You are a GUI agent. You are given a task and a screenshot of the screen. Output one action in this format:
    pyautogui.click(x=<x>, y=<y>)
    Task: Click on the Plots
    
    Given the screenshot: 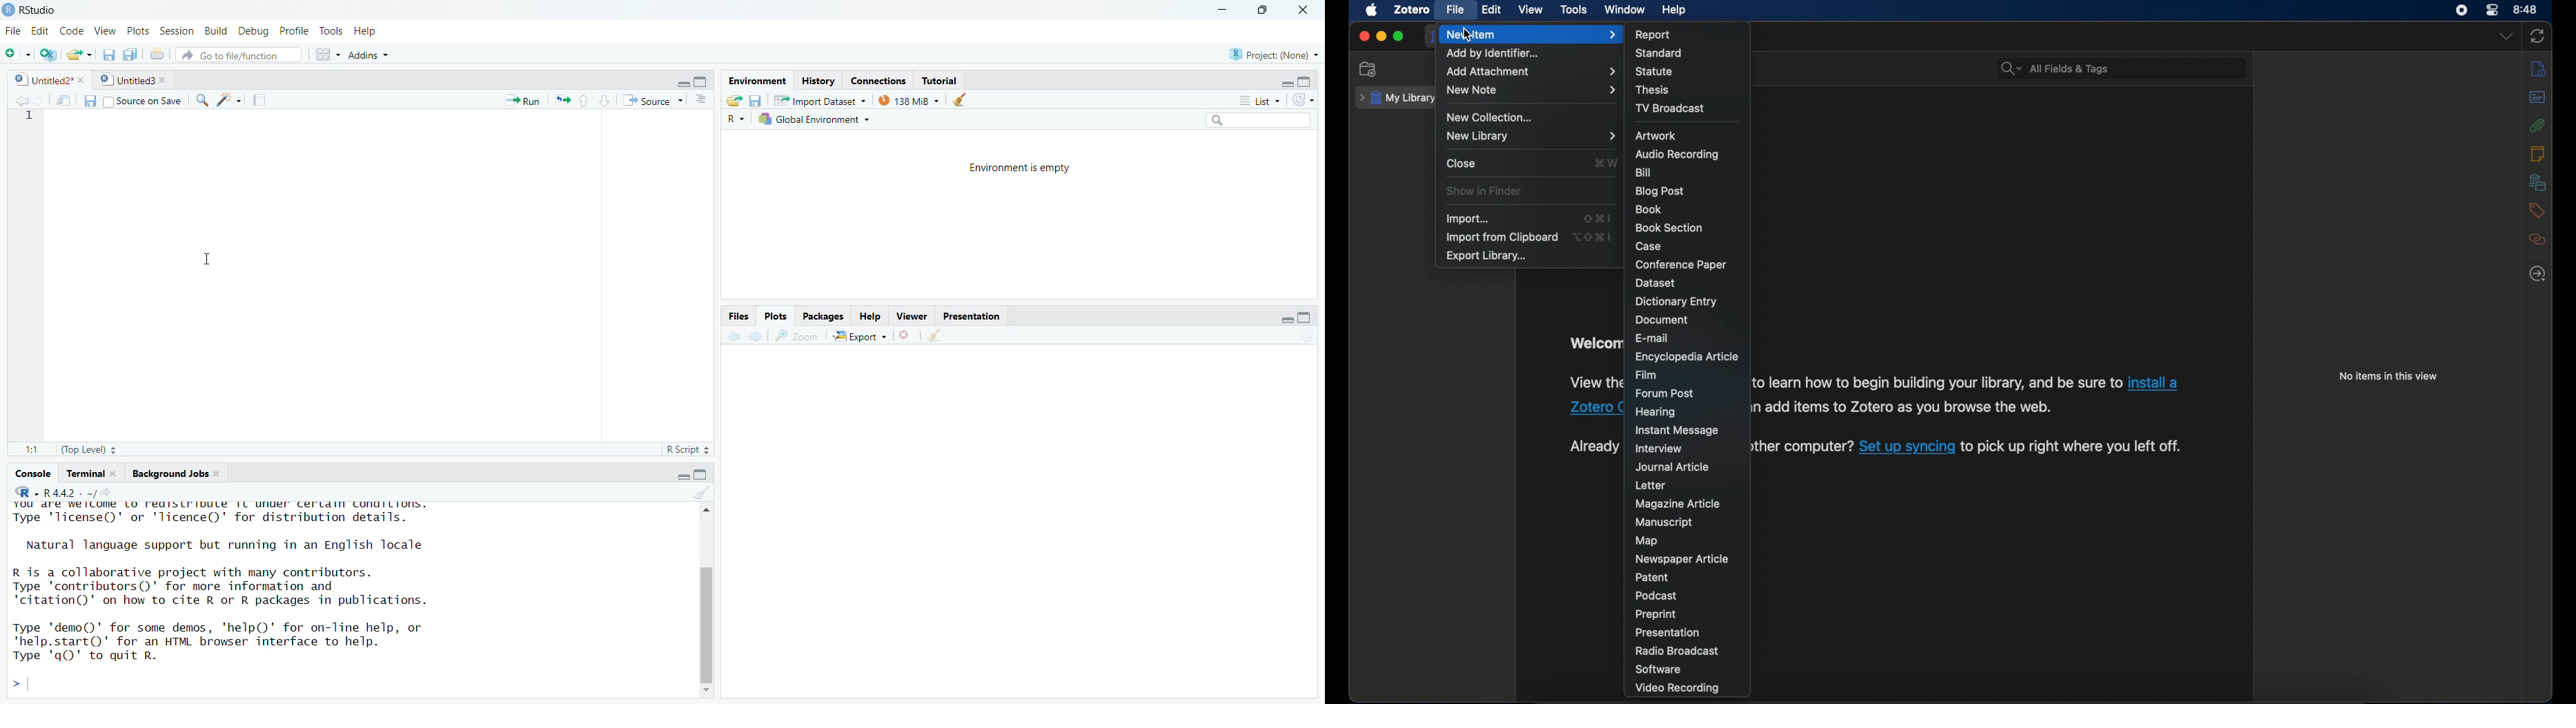 What is the action you would take?
    pyautogui.click(x=137, y=29)
    